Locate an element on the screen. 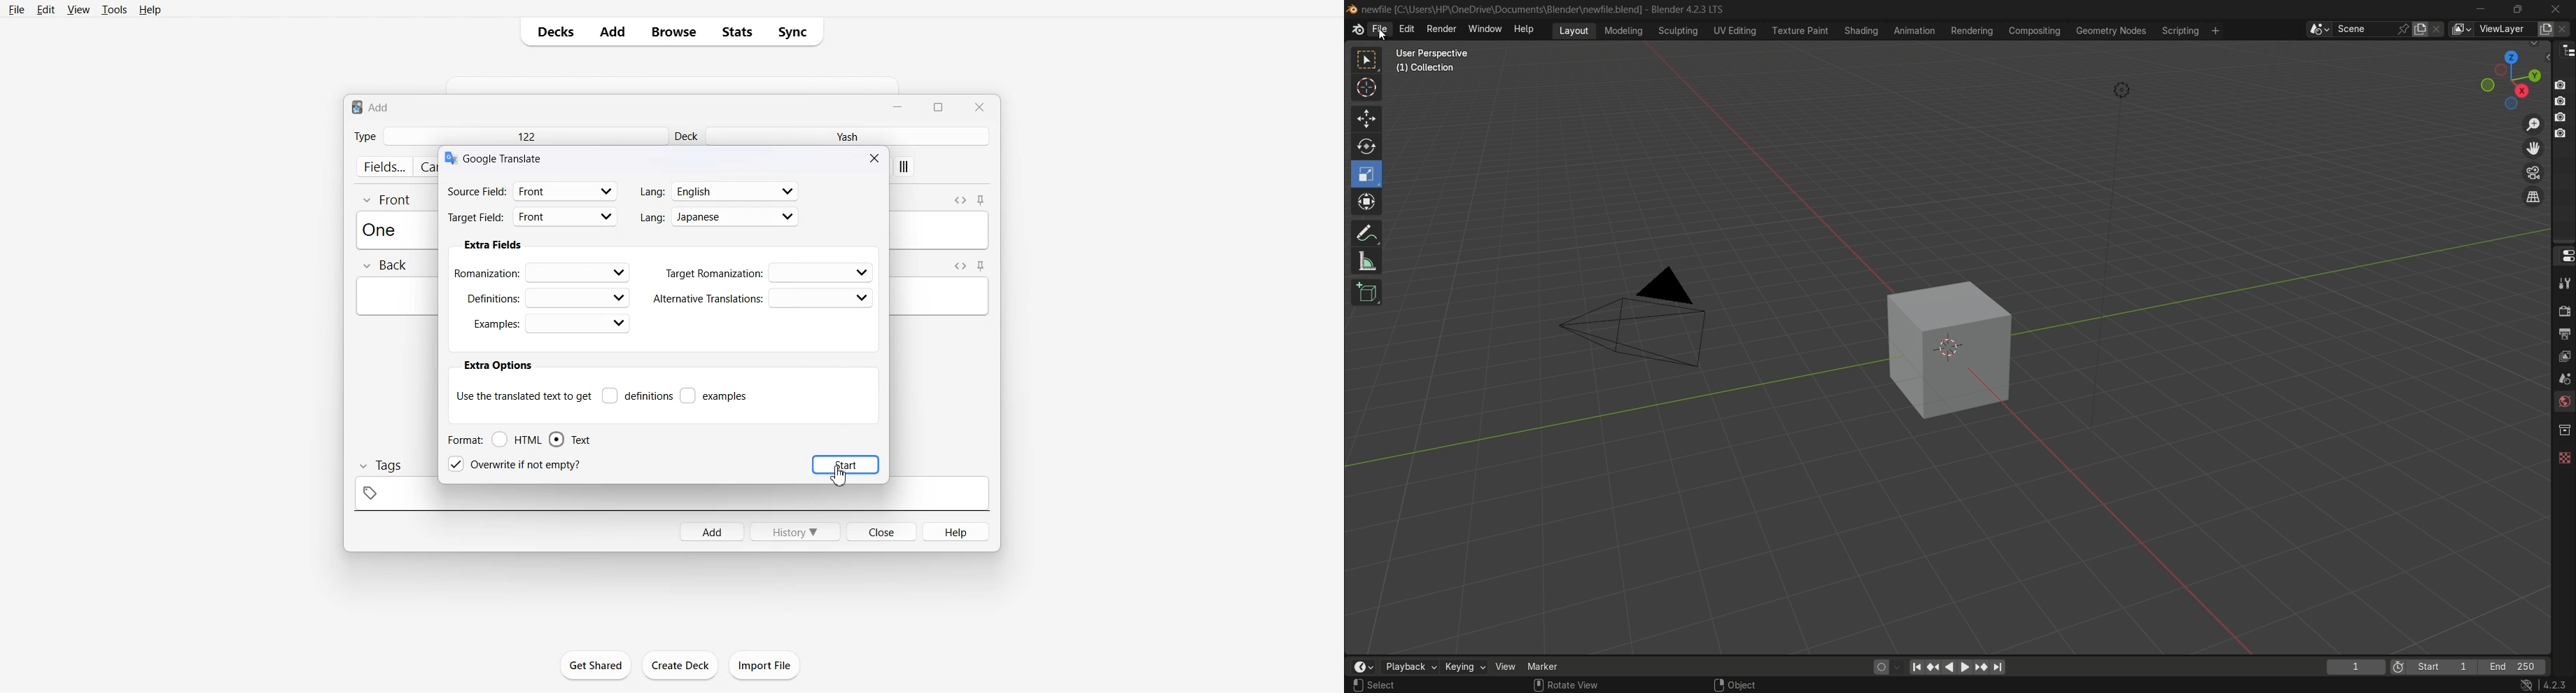 Image resolution: width=2576 pixels, height=700 pixels. Text is located at coordinates (505, 158).